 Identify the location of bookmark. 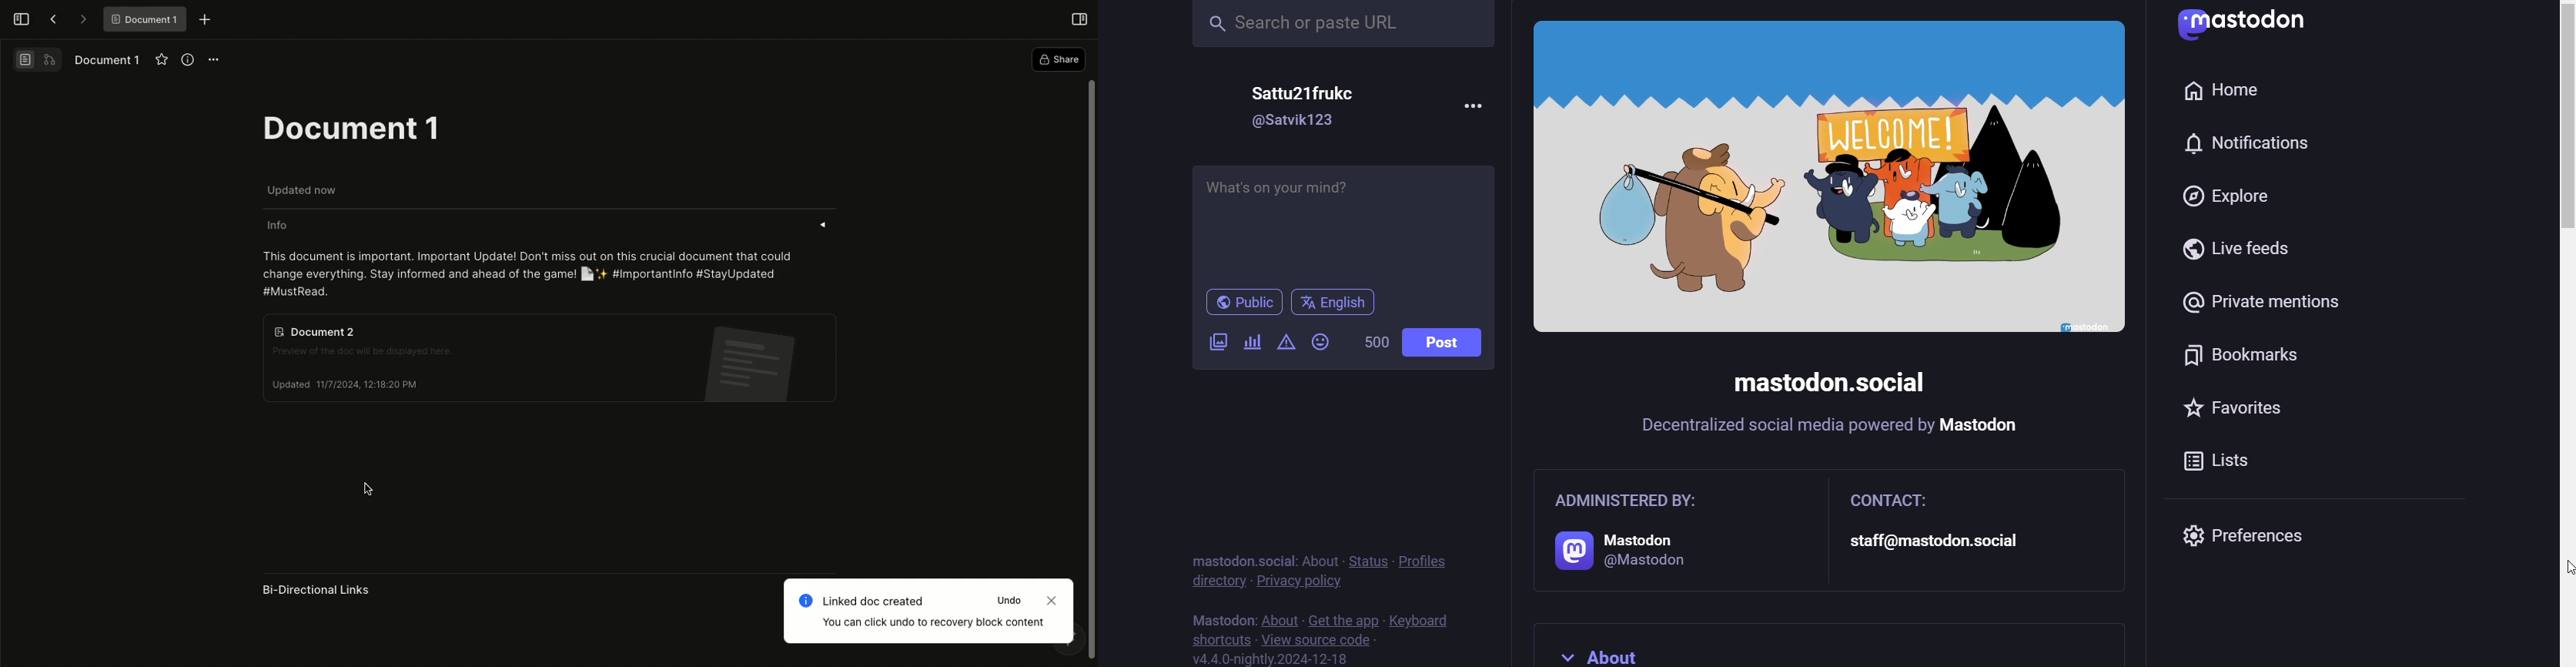
(2249, 358).